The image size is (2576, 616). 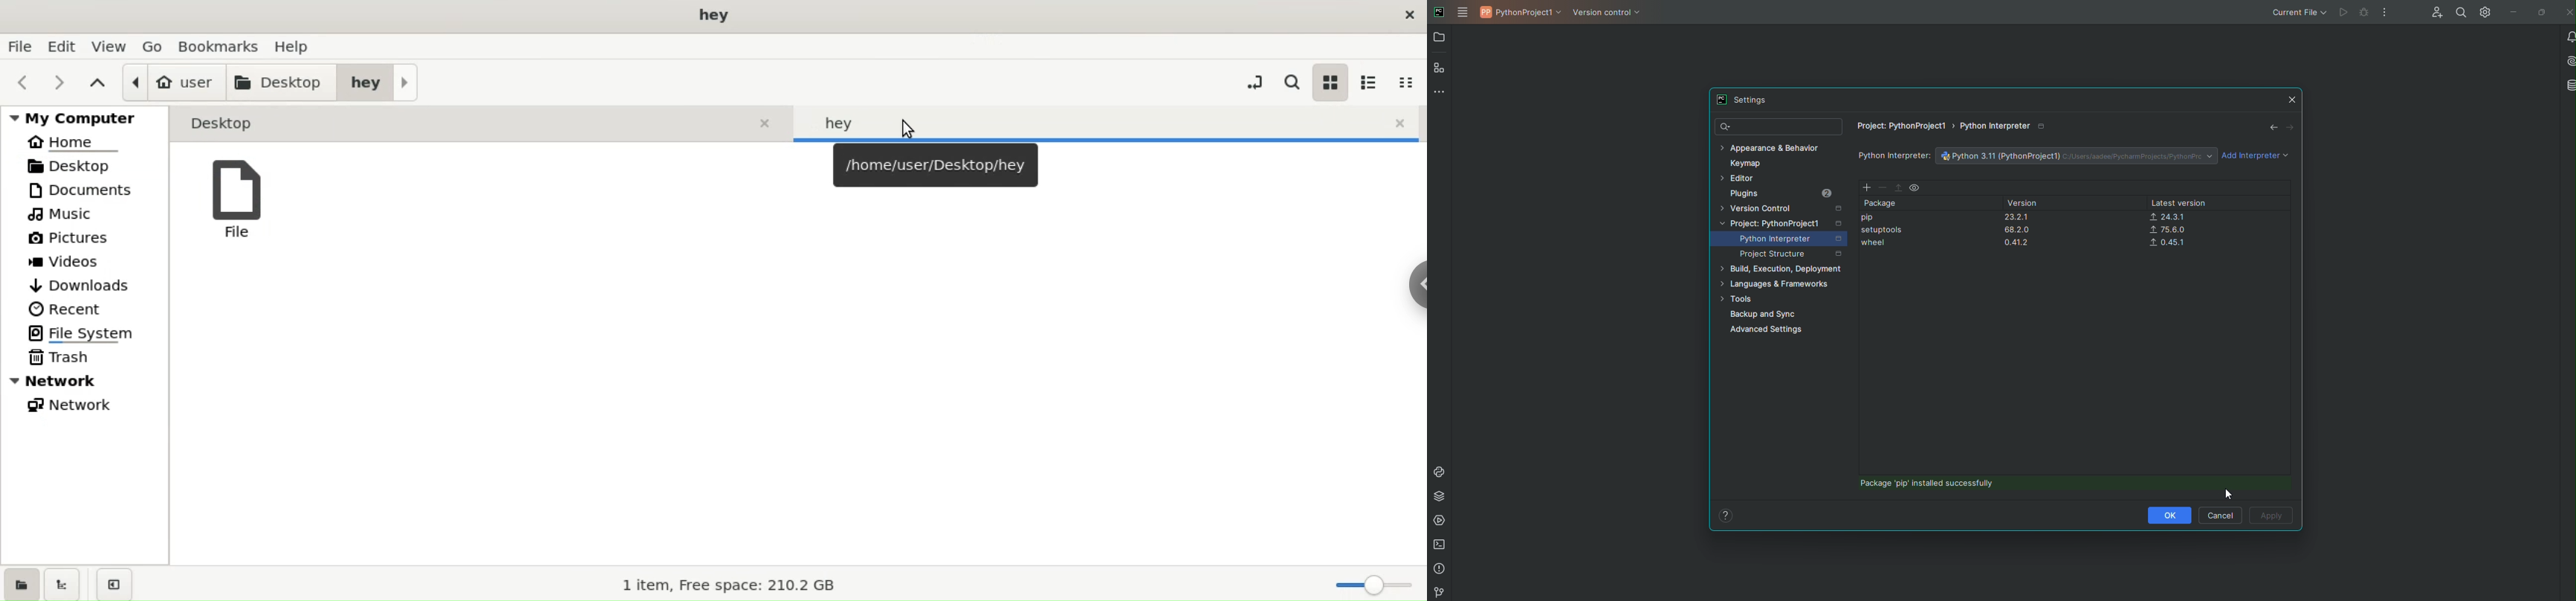 I want to click on my computer, so click(x=84, y=118).